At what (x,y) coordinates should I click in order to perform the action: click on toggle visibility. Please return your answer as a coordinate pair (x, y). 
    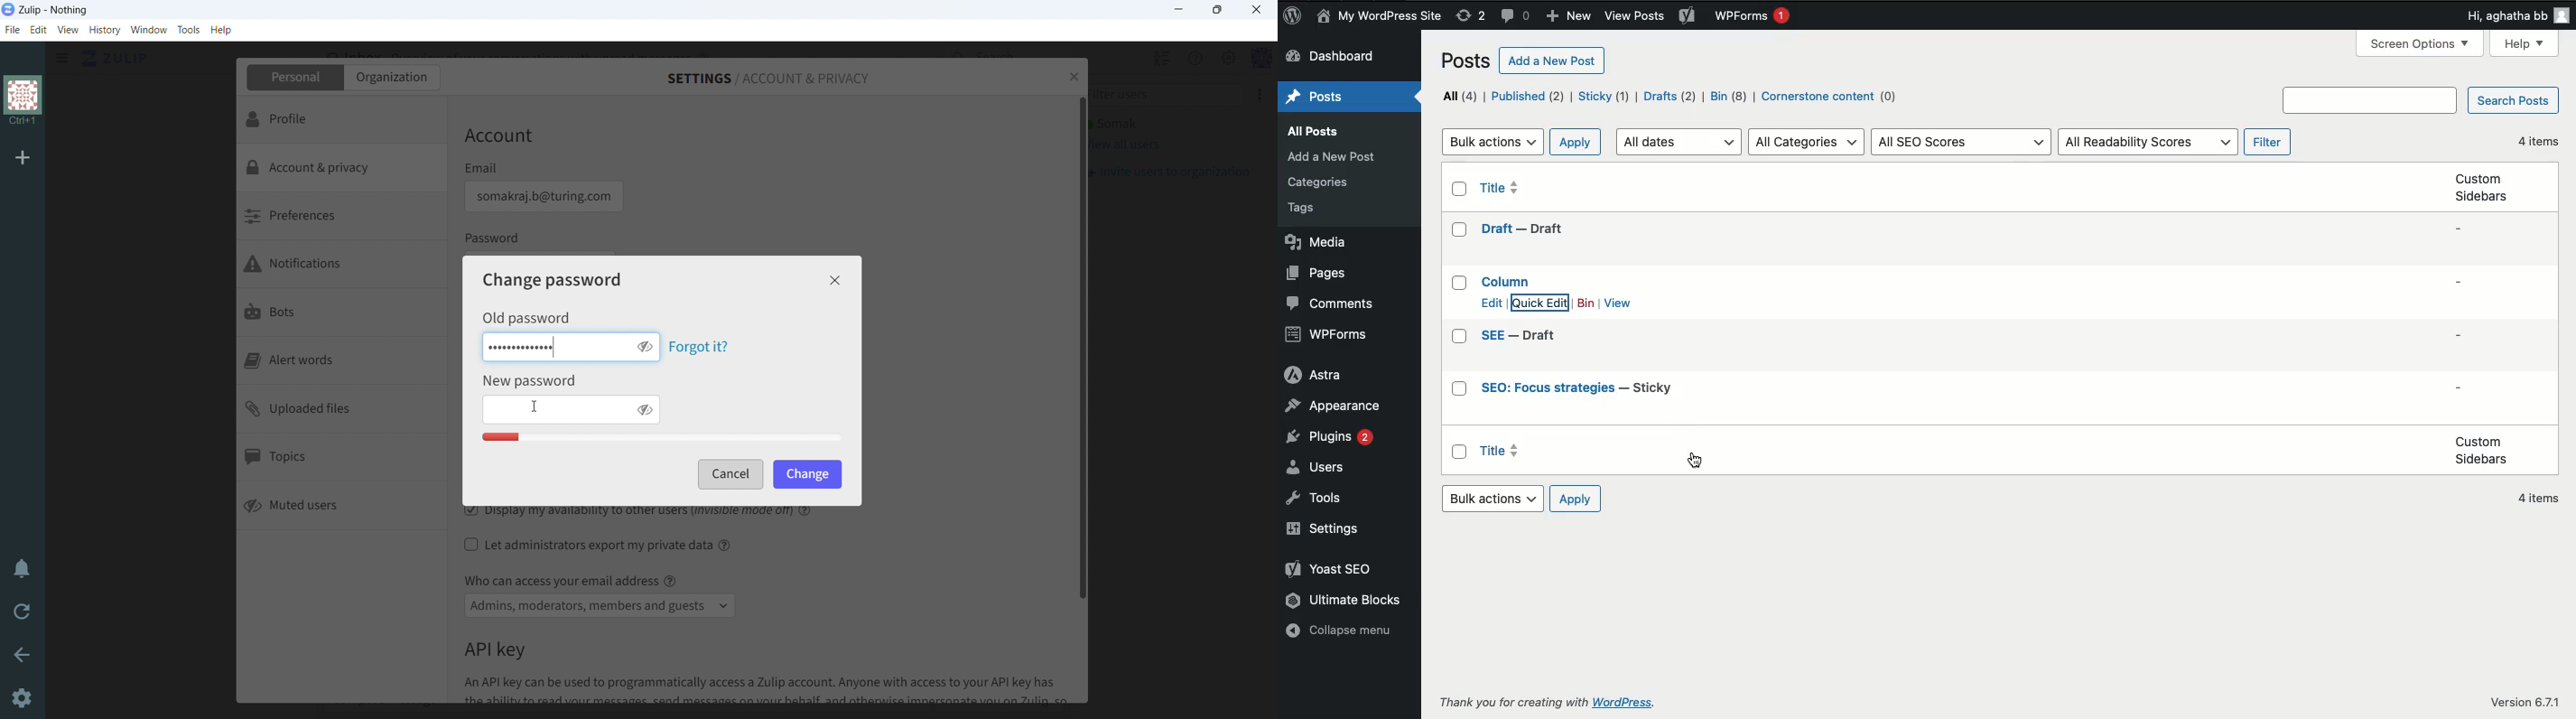
    Looking at the image, I should click on (644, 409).